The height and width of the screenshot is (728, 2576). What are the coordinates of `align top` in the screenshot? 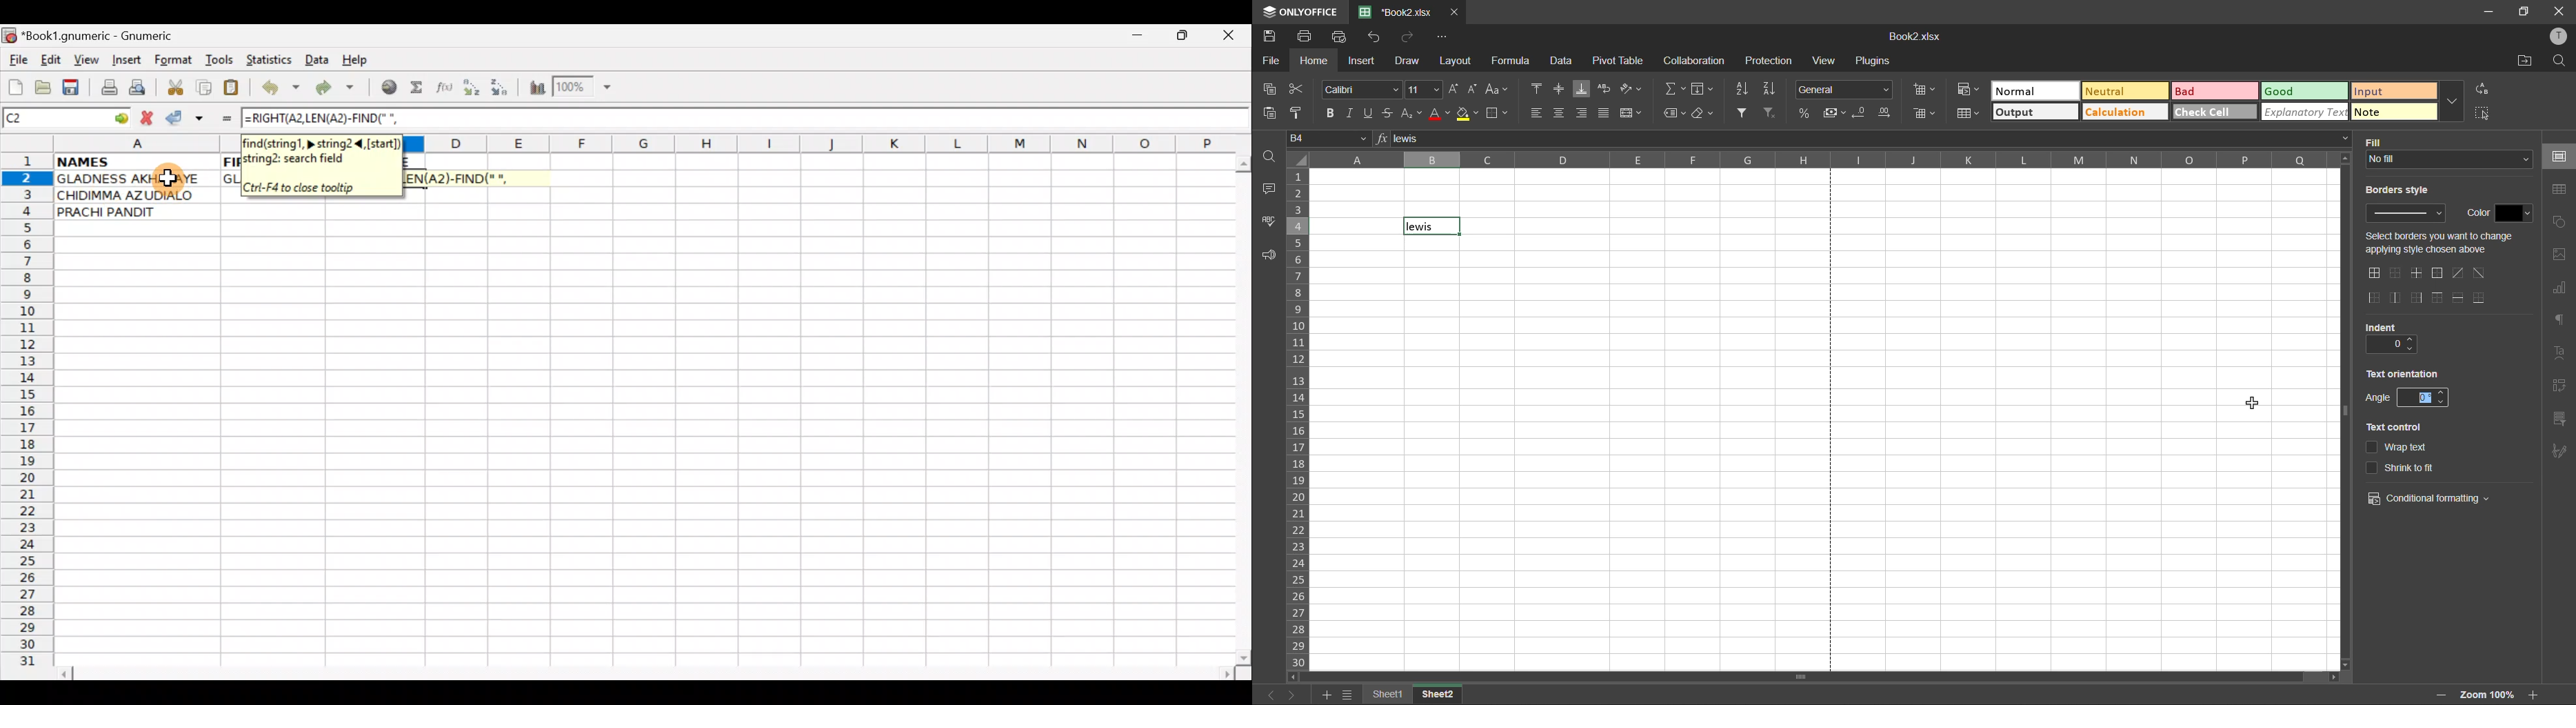 It's located at (1539, 90).